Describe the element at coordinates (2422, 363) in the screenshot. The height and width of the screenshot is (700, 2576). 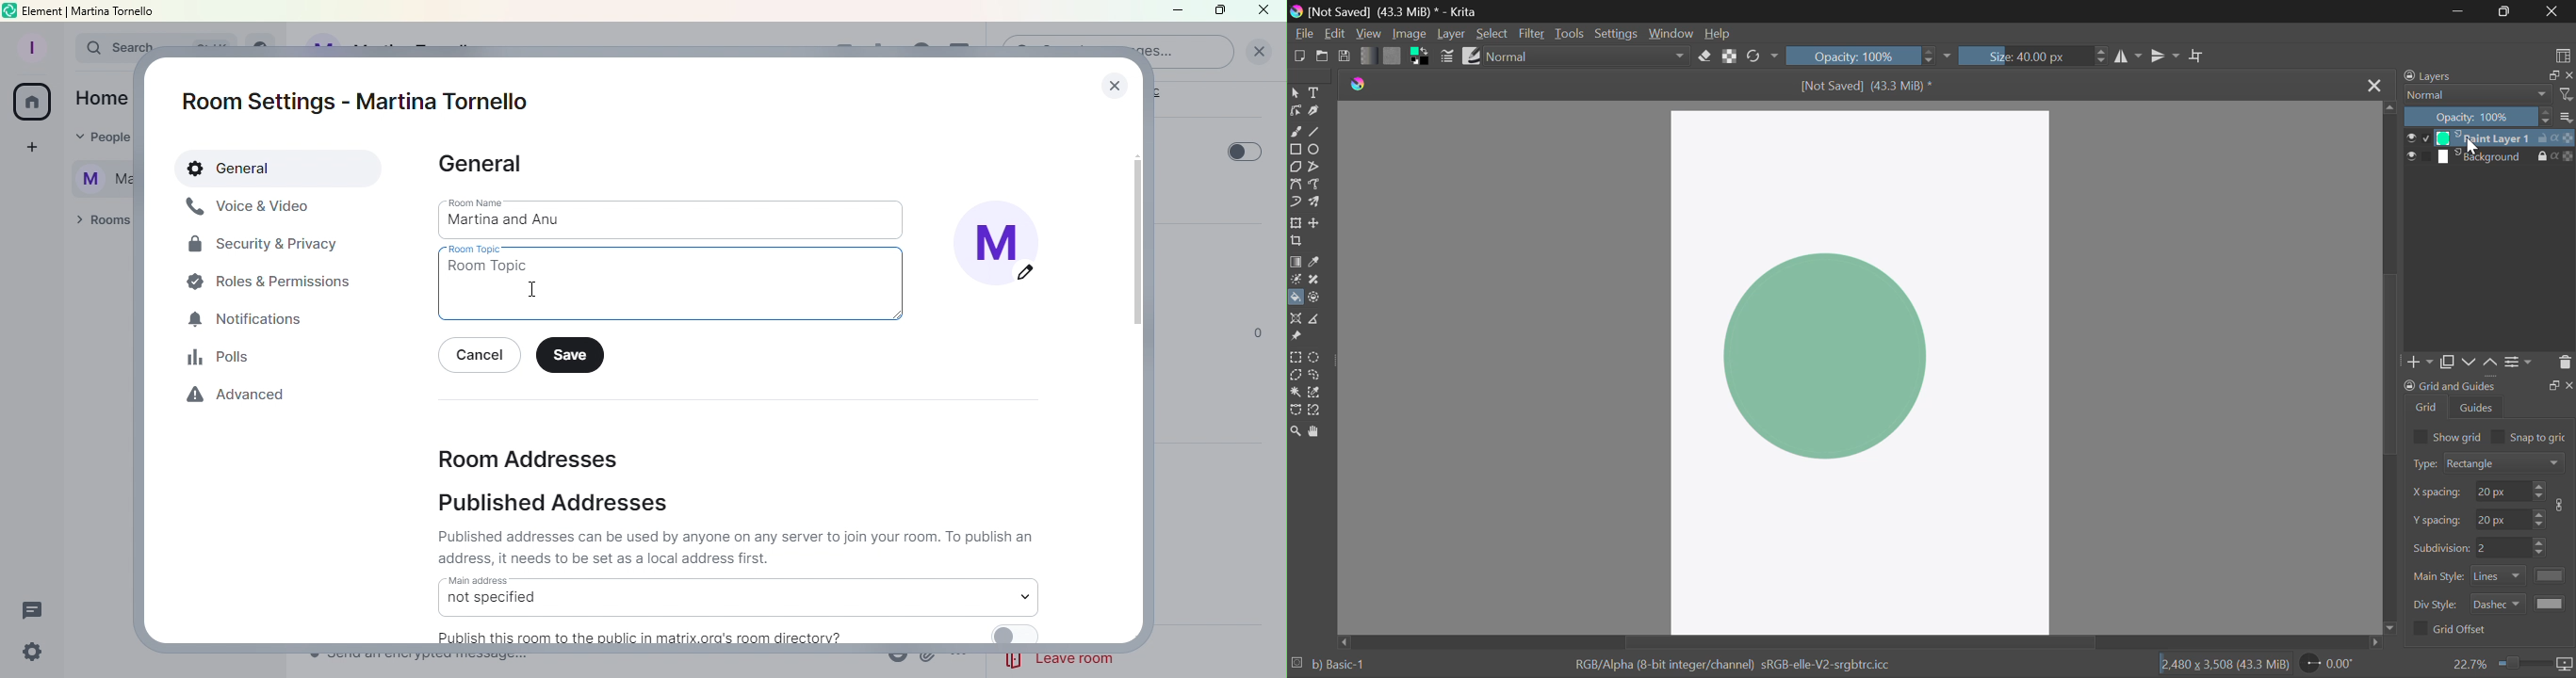
I see `Add Layer` at that location.